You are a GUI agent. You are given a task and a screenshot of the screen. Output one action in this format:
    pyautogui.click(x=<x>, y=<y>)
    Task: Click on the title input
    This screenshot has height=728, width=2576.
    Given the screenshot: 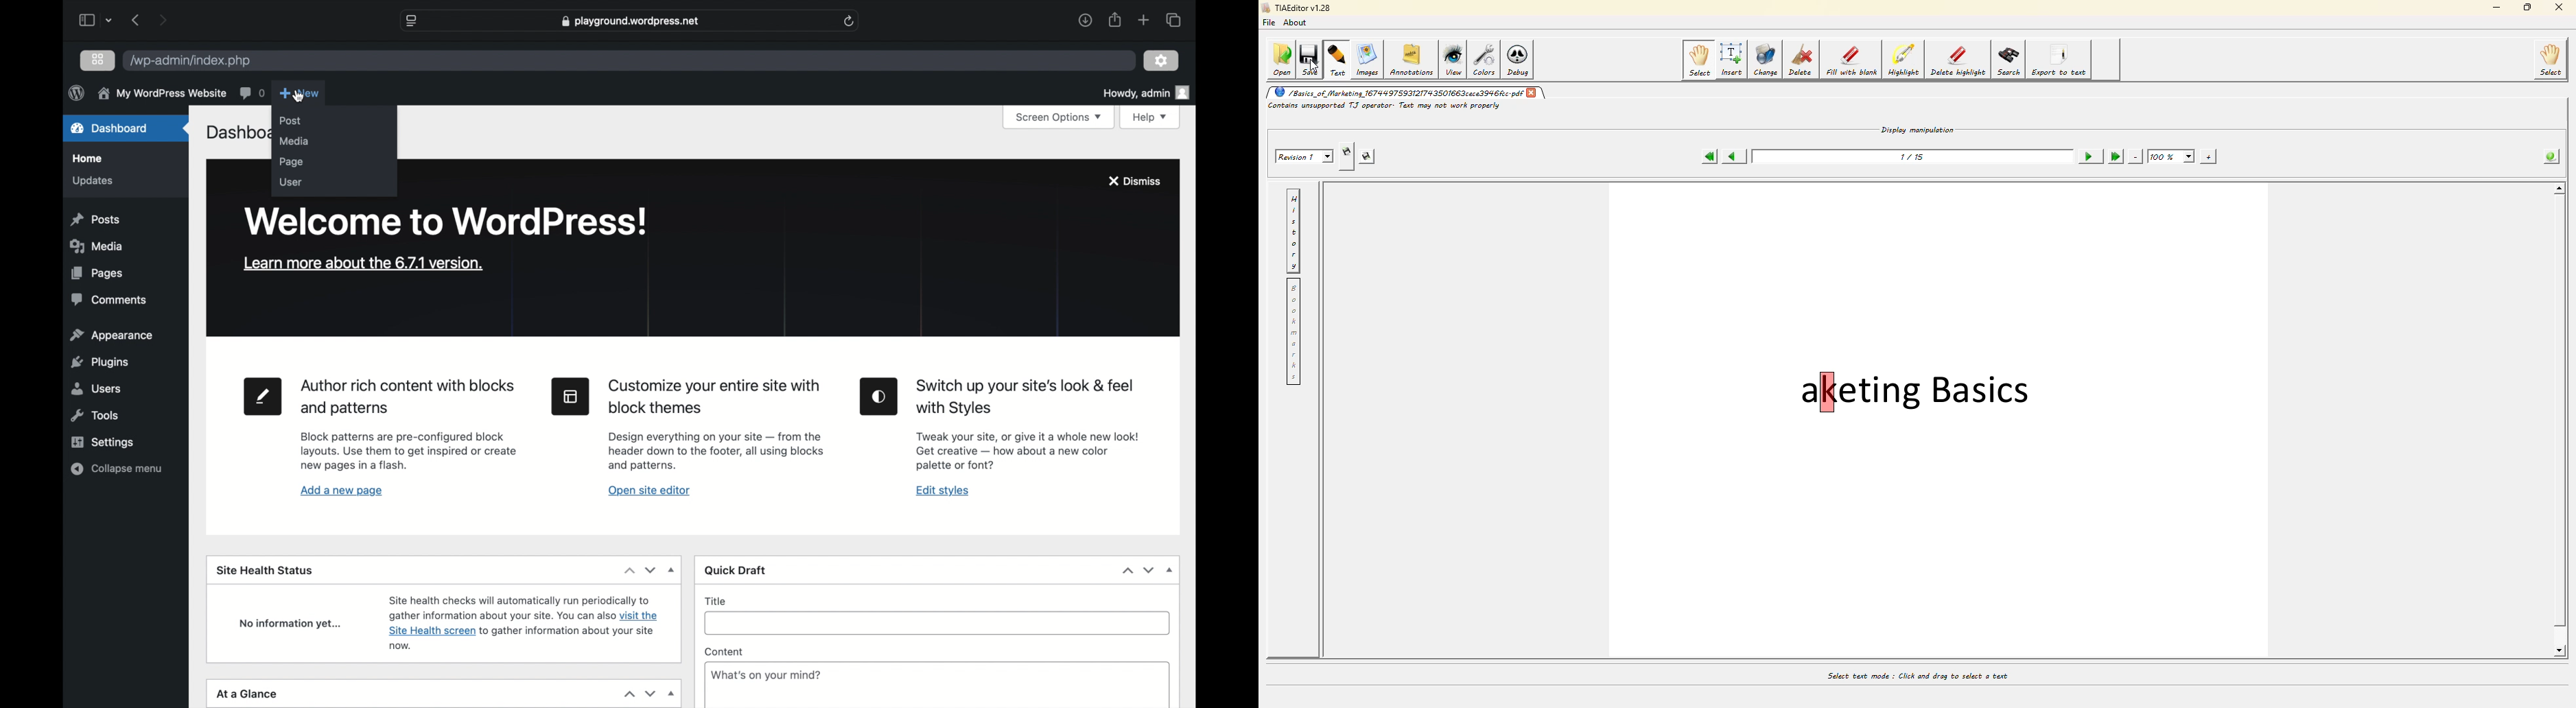 What is the action you would take?
    pyautogui.click(x=940, y=626)
    